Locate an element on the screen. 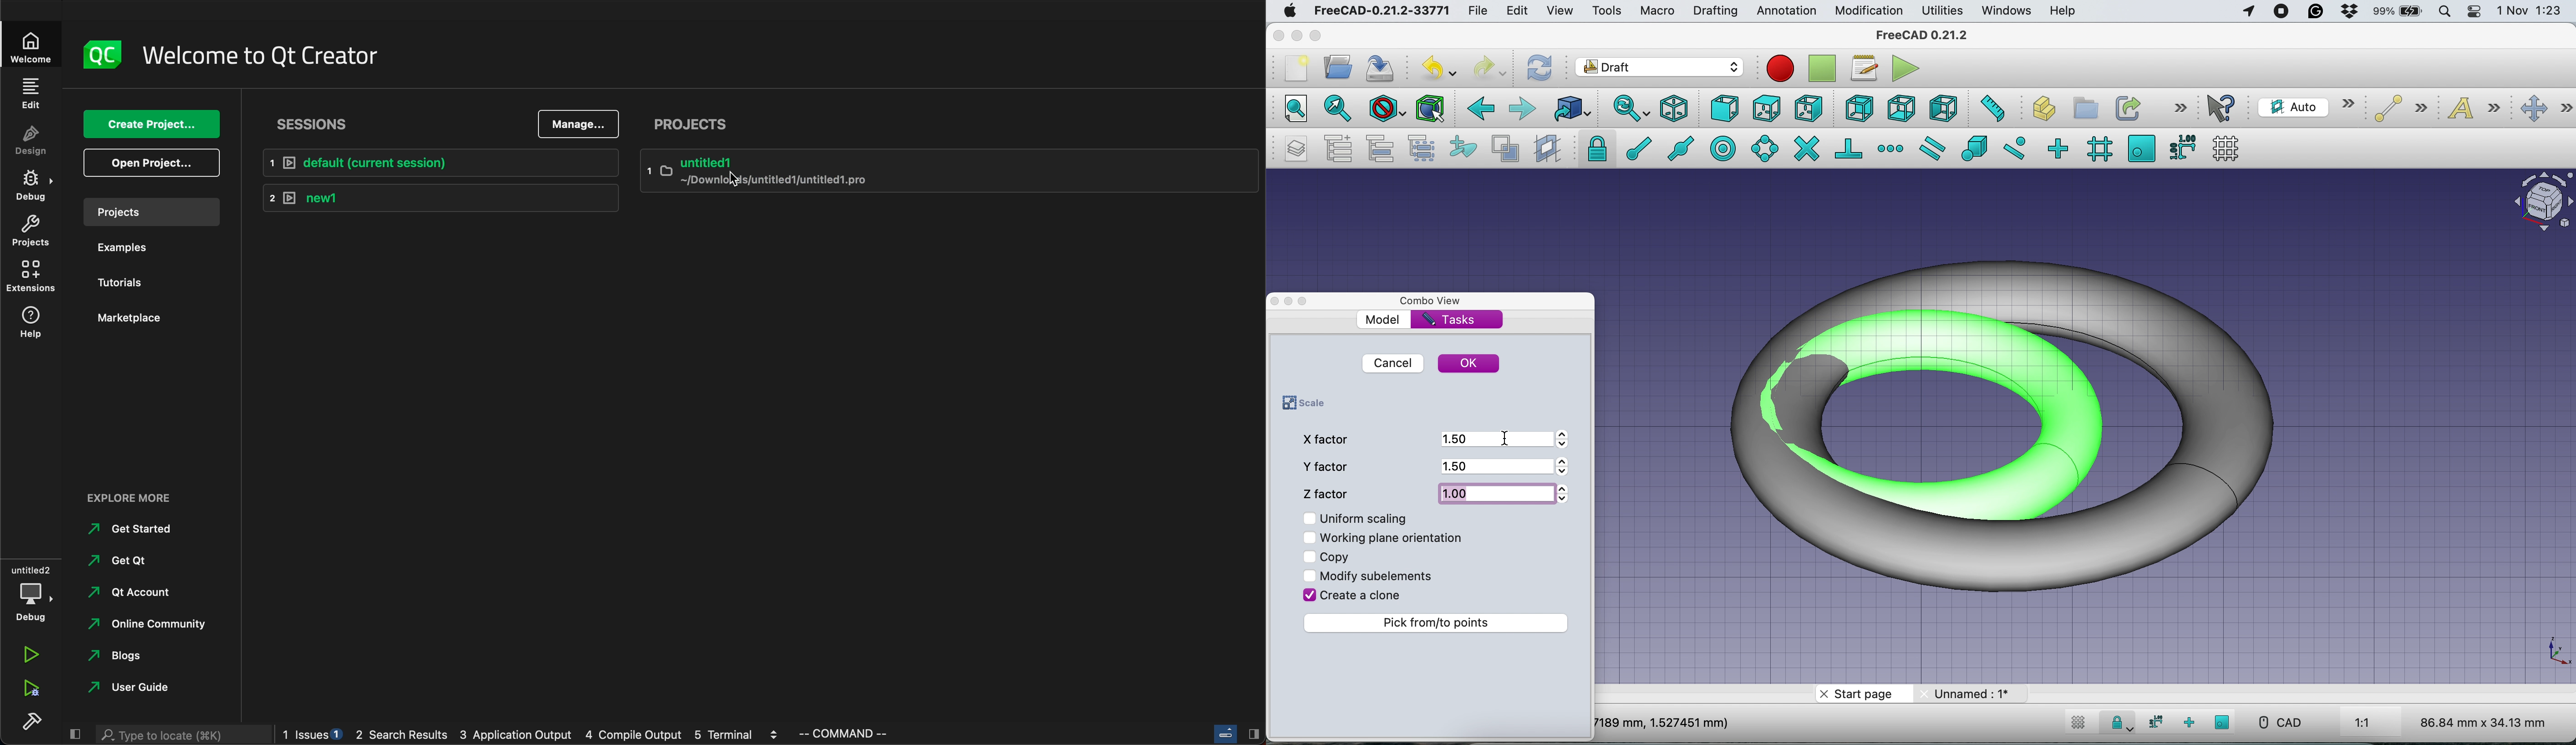  blogs is located at coordinates (145, 657).